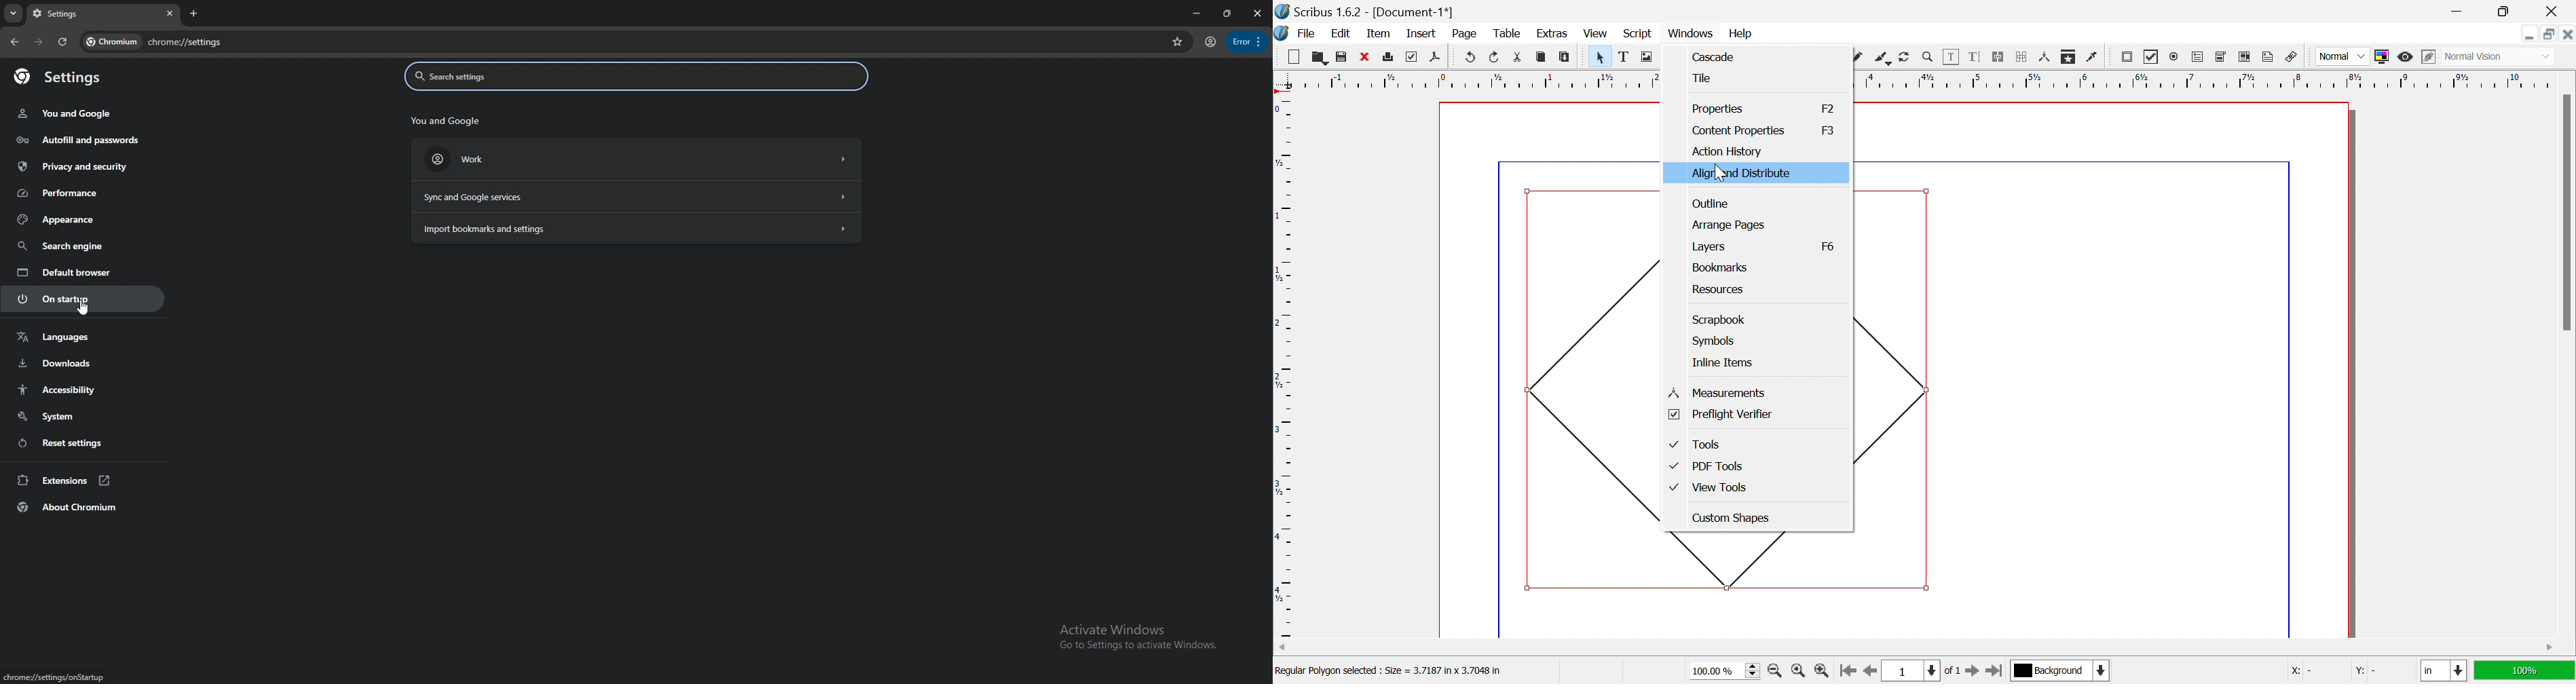 This screenshot has height=700, width=2576. Describe the element at coordinates (83, 442) in the screenshot. I see `reset settings` at that location.